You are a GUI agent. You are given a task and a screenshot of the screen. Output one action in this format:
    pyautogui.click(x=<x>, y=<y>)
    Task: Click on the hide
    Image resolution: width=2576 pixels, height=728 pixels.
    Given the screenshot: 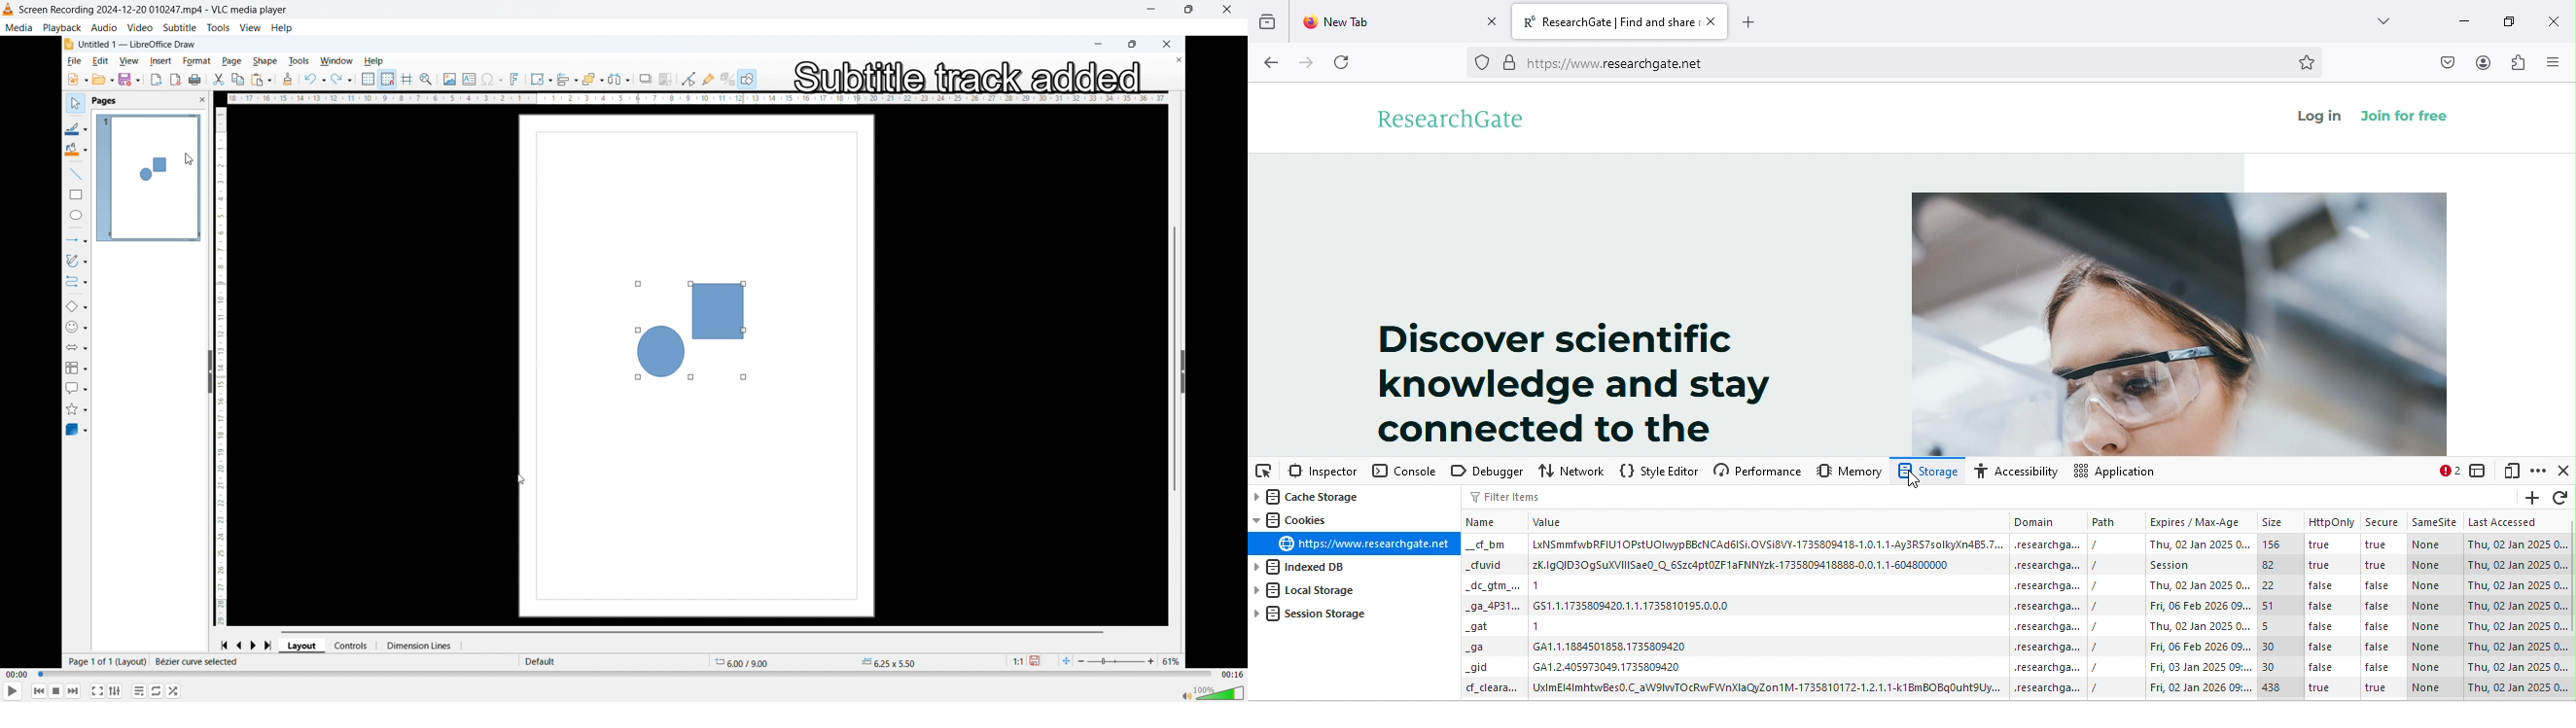 What is the action you would take?
    pyautogui.click(x=208, y=372)
    